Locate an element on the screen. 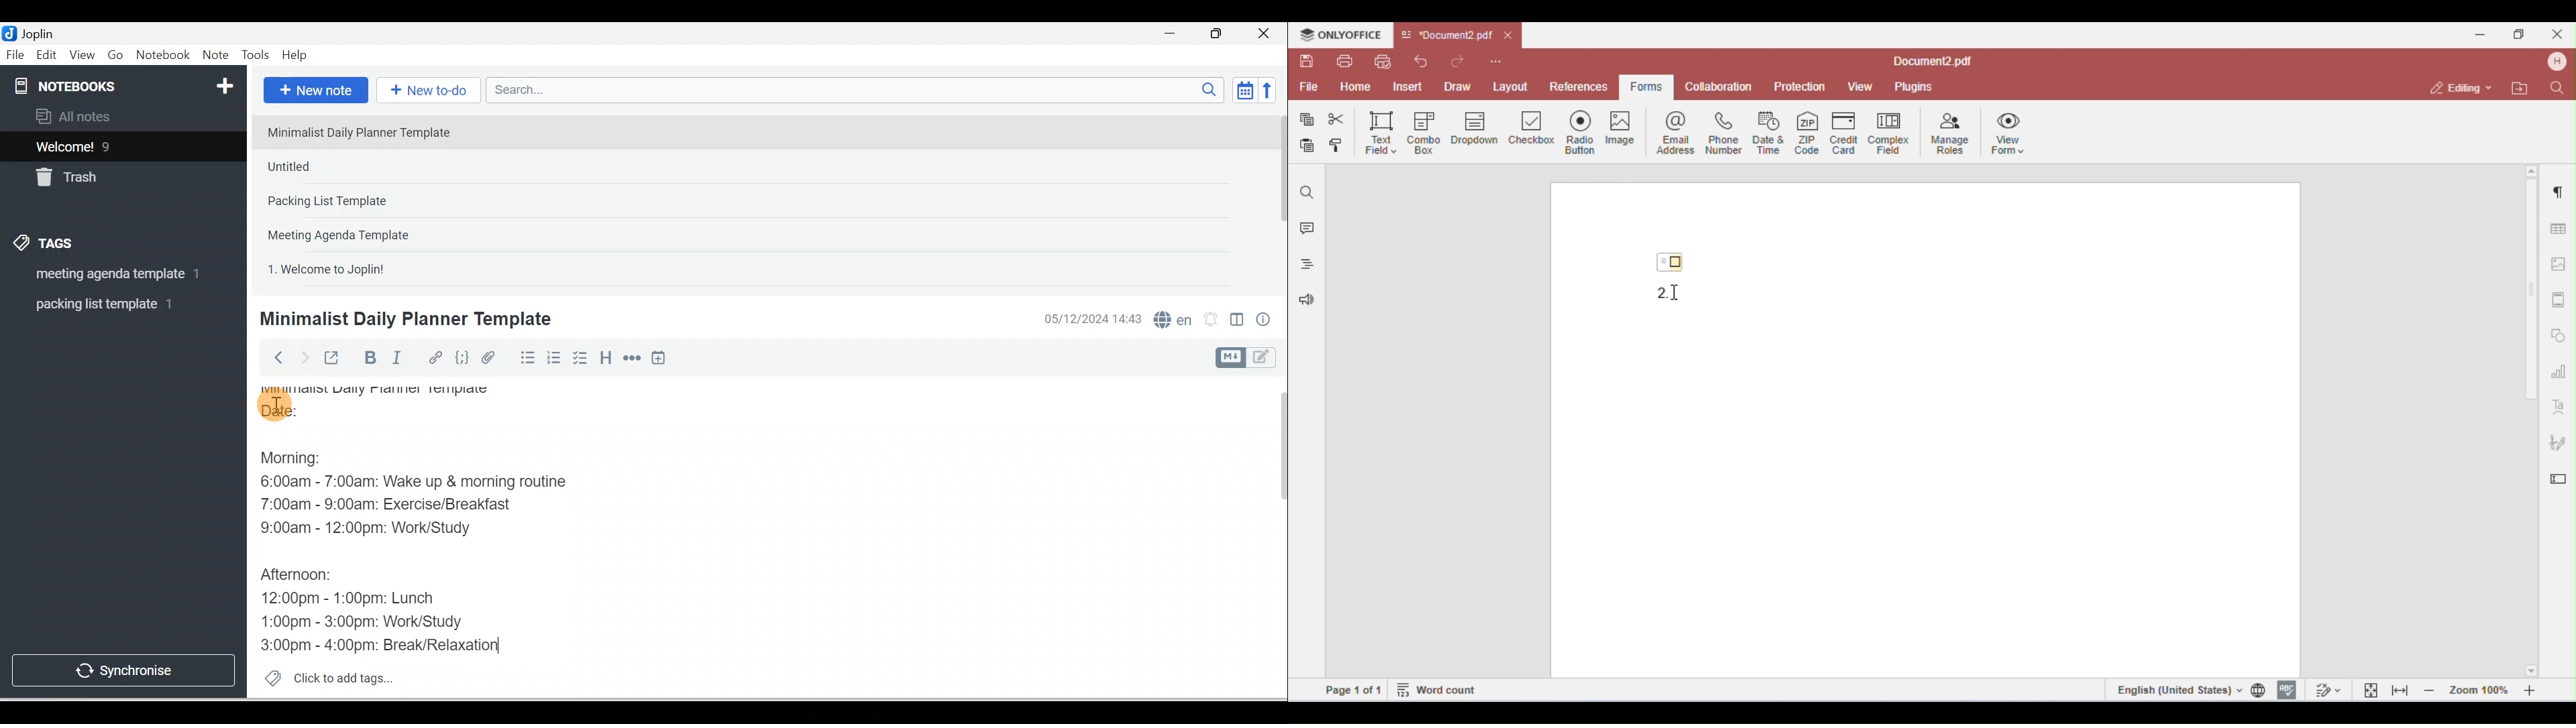 The width and height of the screenshot is (2576, 728). Set alarm is located at coordinates (1209, 320).